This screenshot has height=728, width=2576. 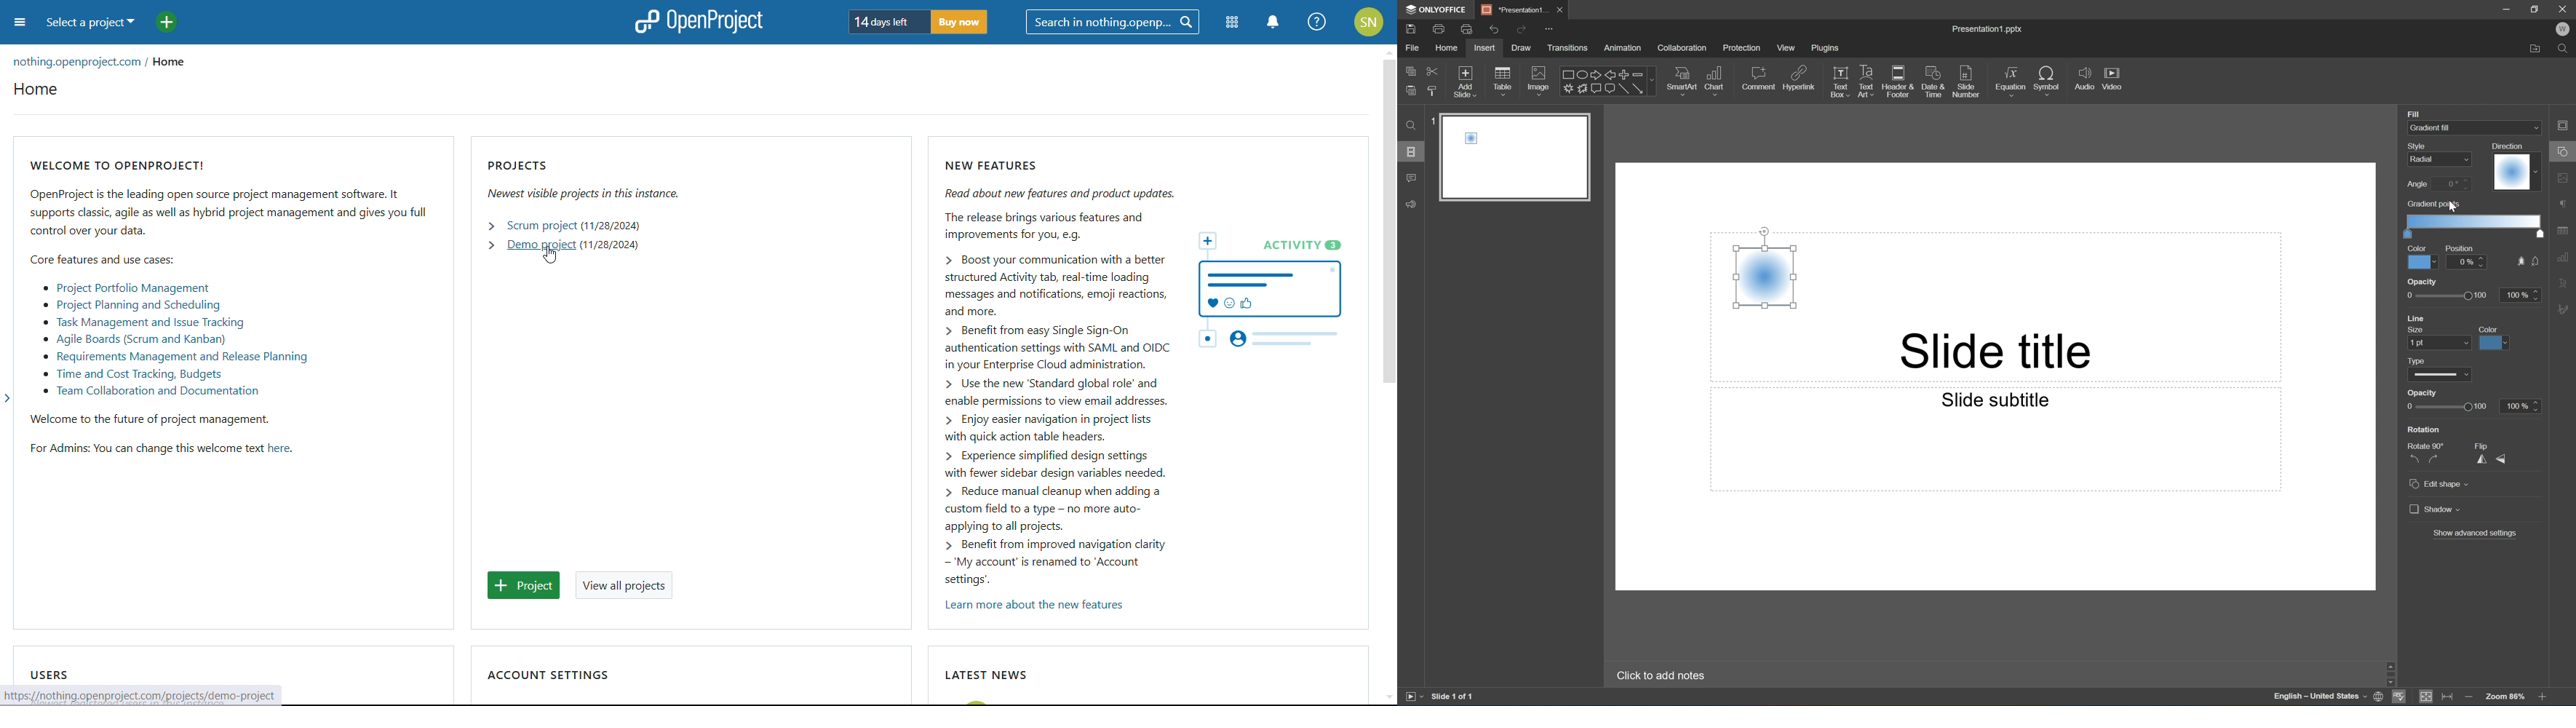 I want to click on Ellipse, so click(x=1581, y=76).